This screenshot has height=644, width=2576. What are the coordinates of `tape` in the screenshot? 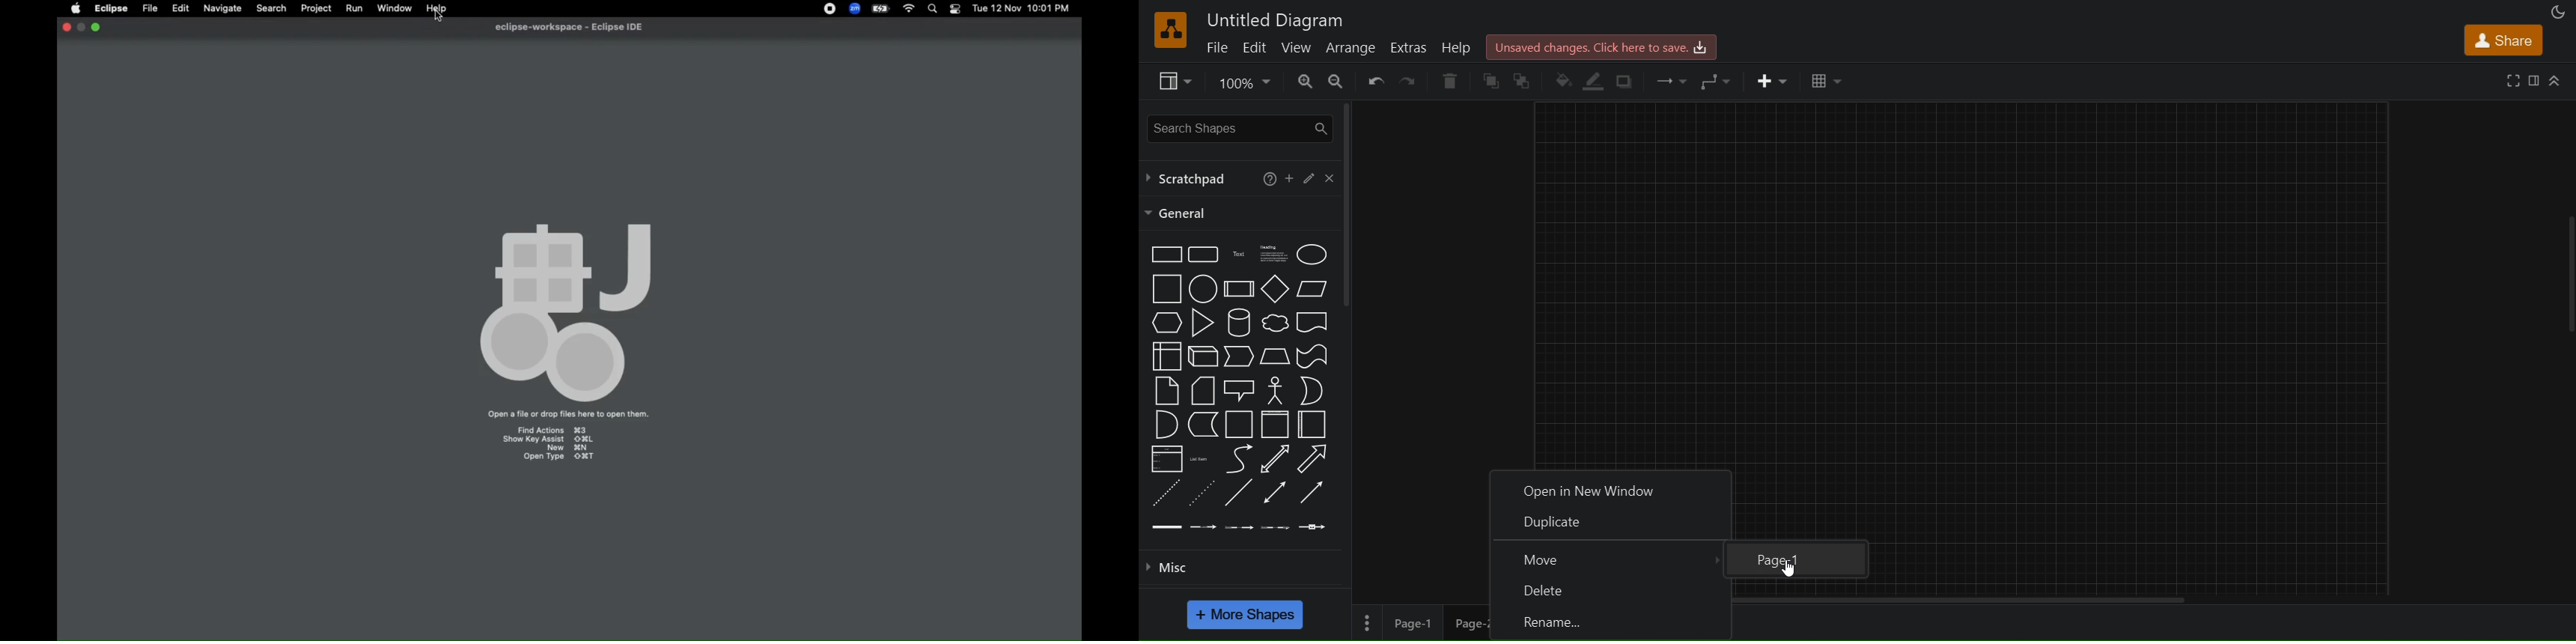 It's located at (1312, 356).